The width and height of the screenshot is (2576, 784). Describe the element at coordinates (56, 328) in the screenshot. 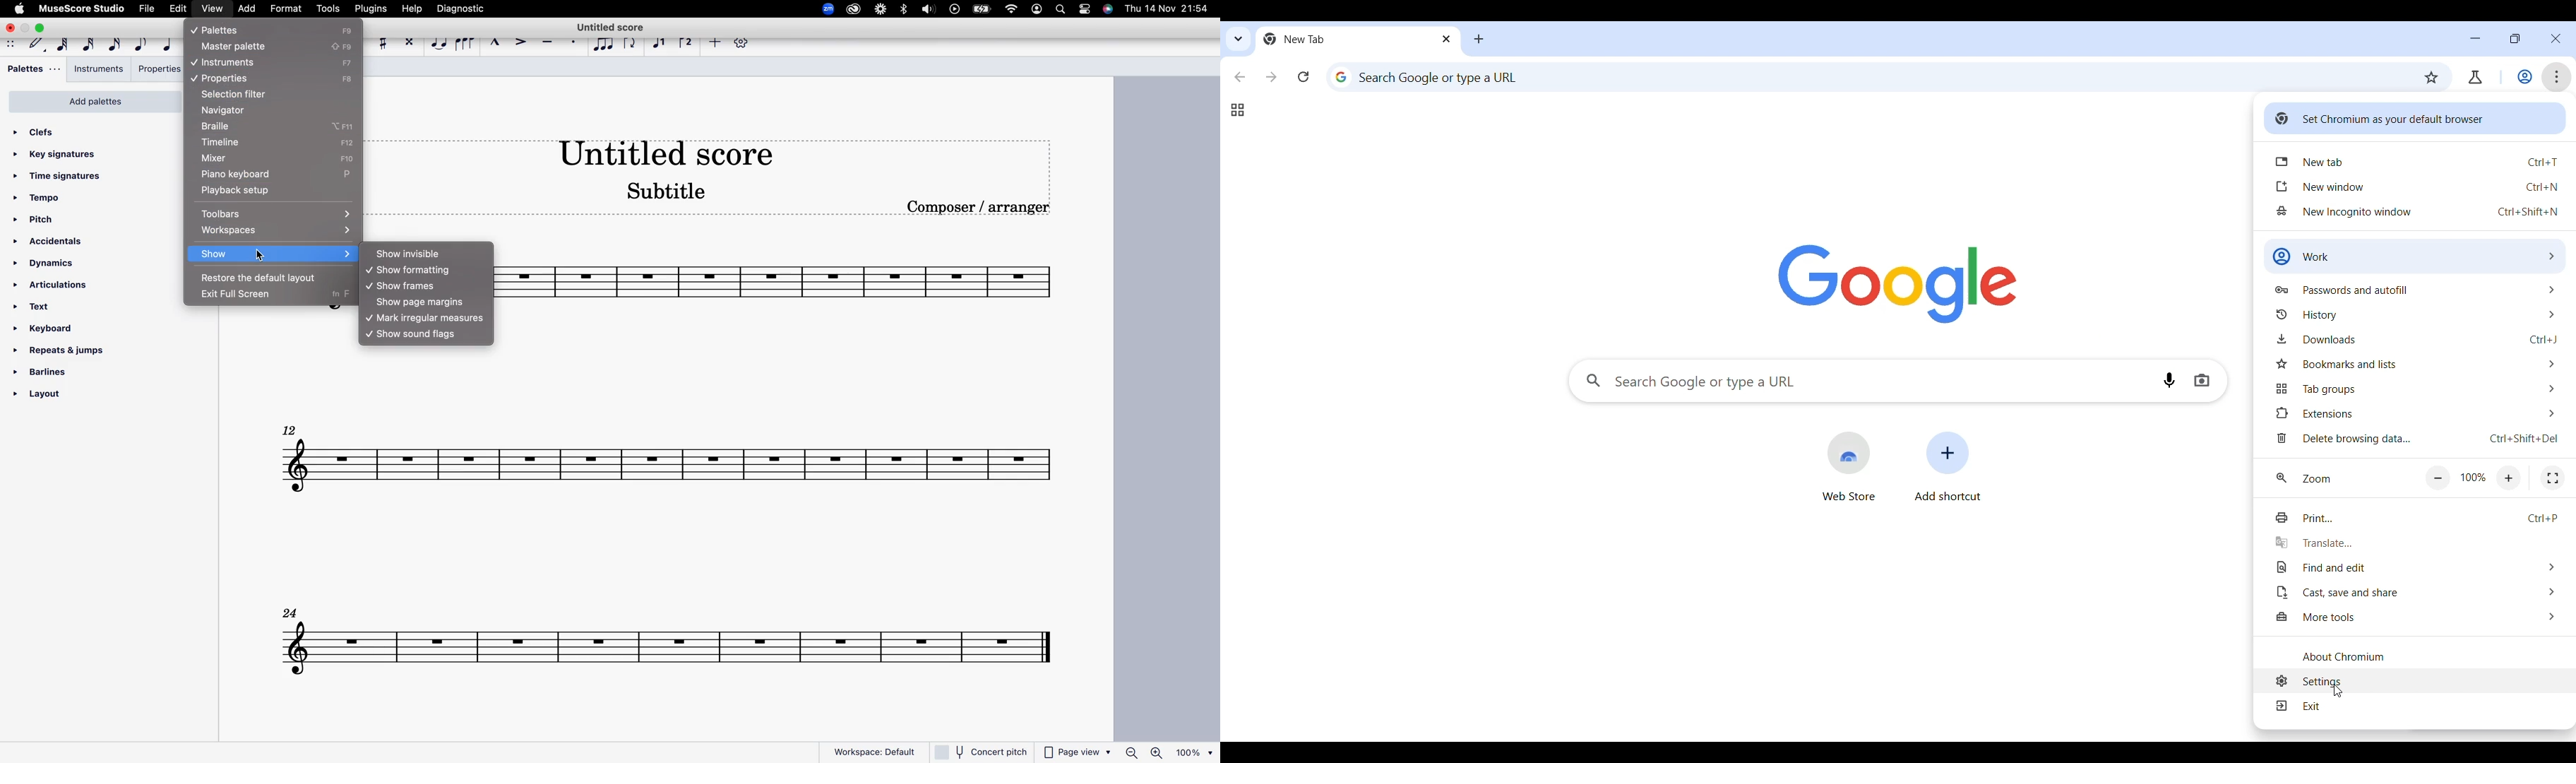

I see `keyboard` at that location.